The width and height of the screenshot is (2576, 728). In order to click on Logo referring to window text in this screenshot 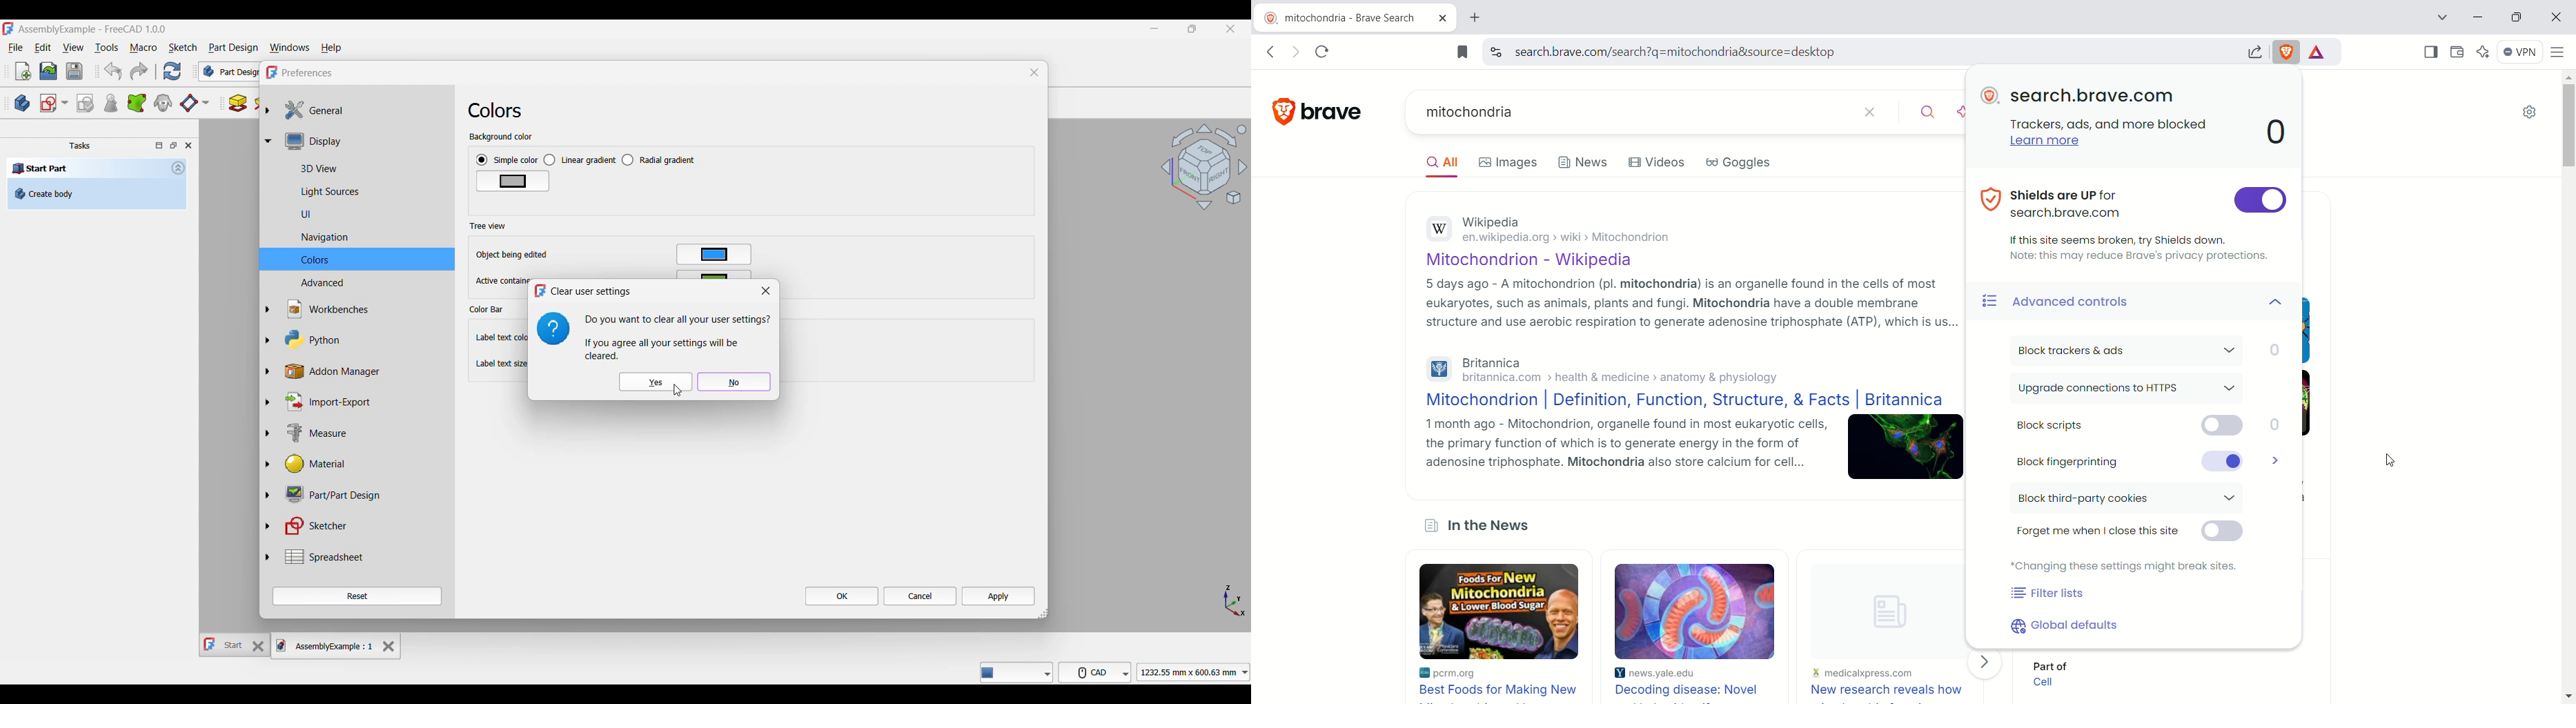, I will do `click(553, 329)`.